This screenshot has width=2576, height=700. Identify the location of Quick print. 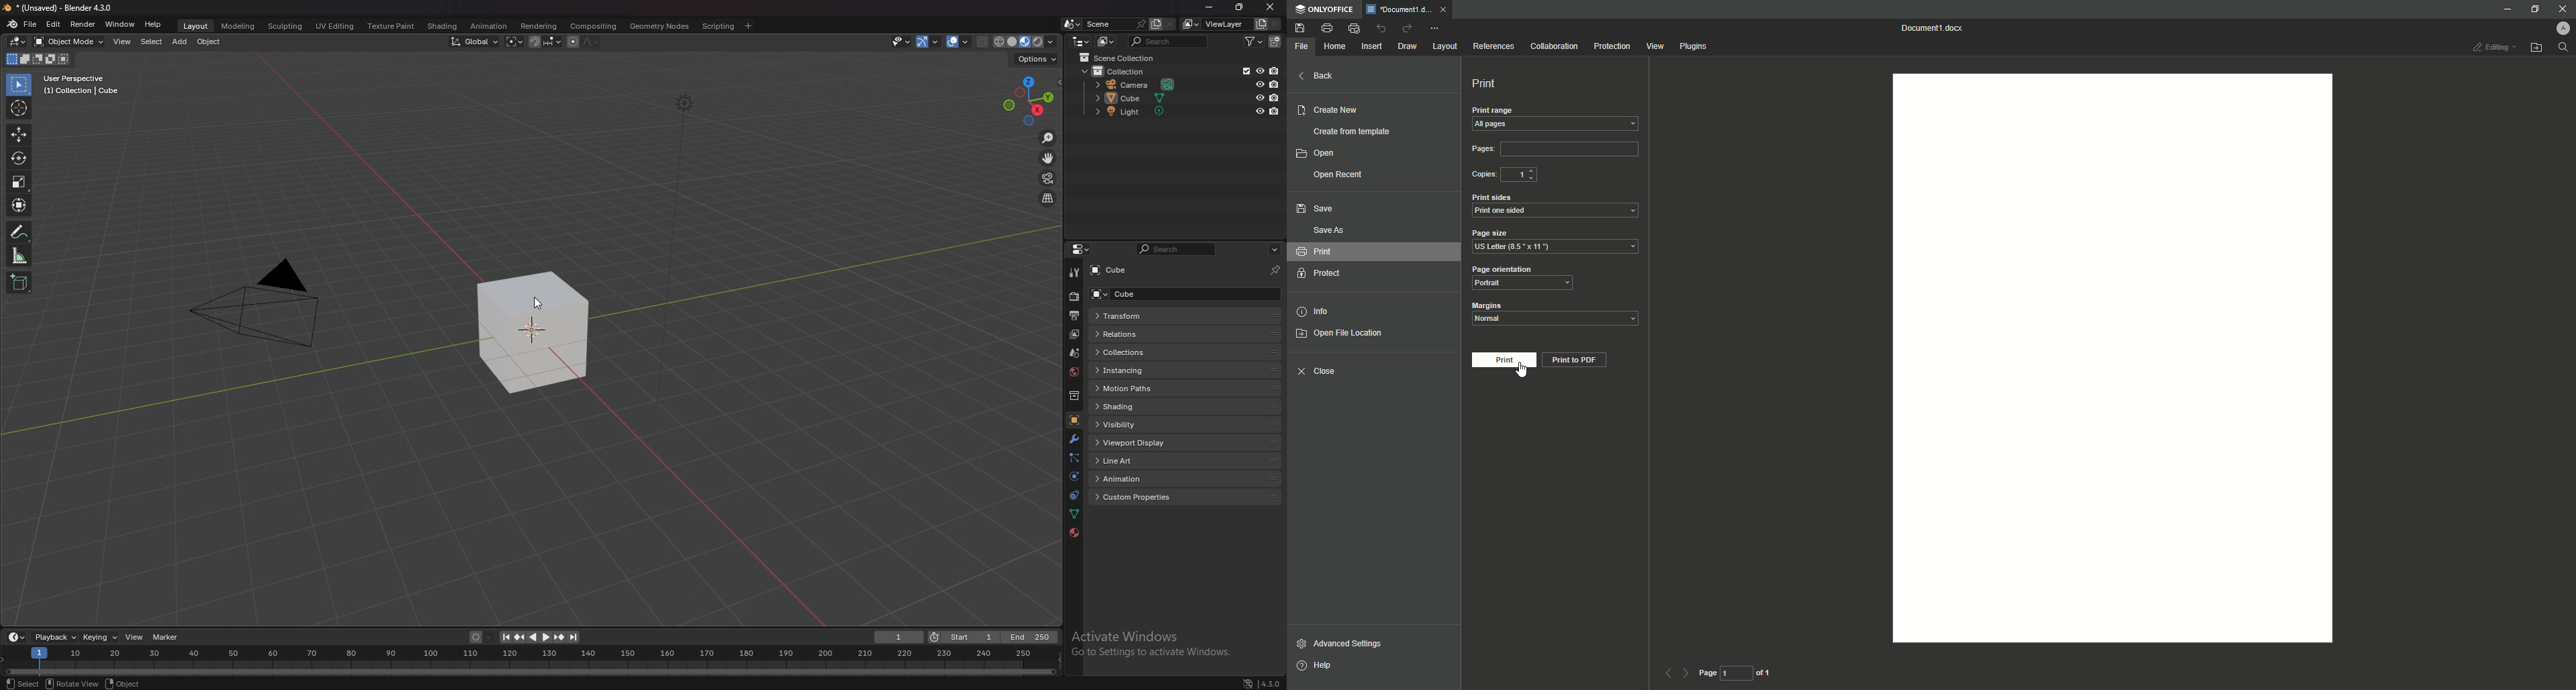
(1354, 28).